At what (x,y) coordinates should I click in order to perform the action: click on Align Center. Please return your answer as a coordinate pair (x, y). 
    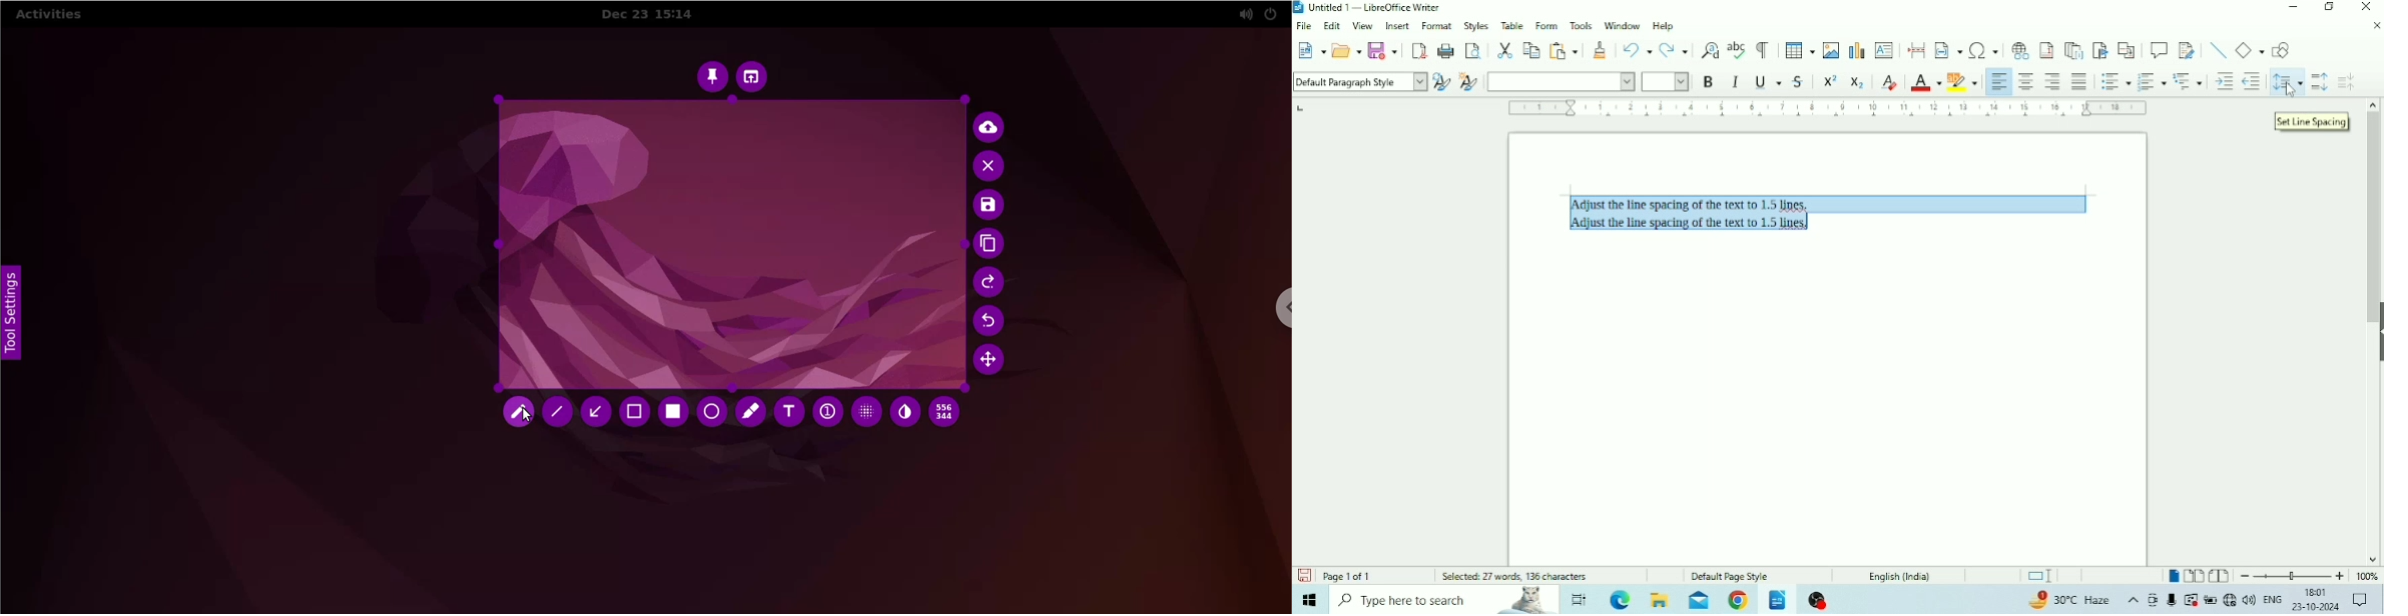
    Looking at the image, I should click on (2026, 81).